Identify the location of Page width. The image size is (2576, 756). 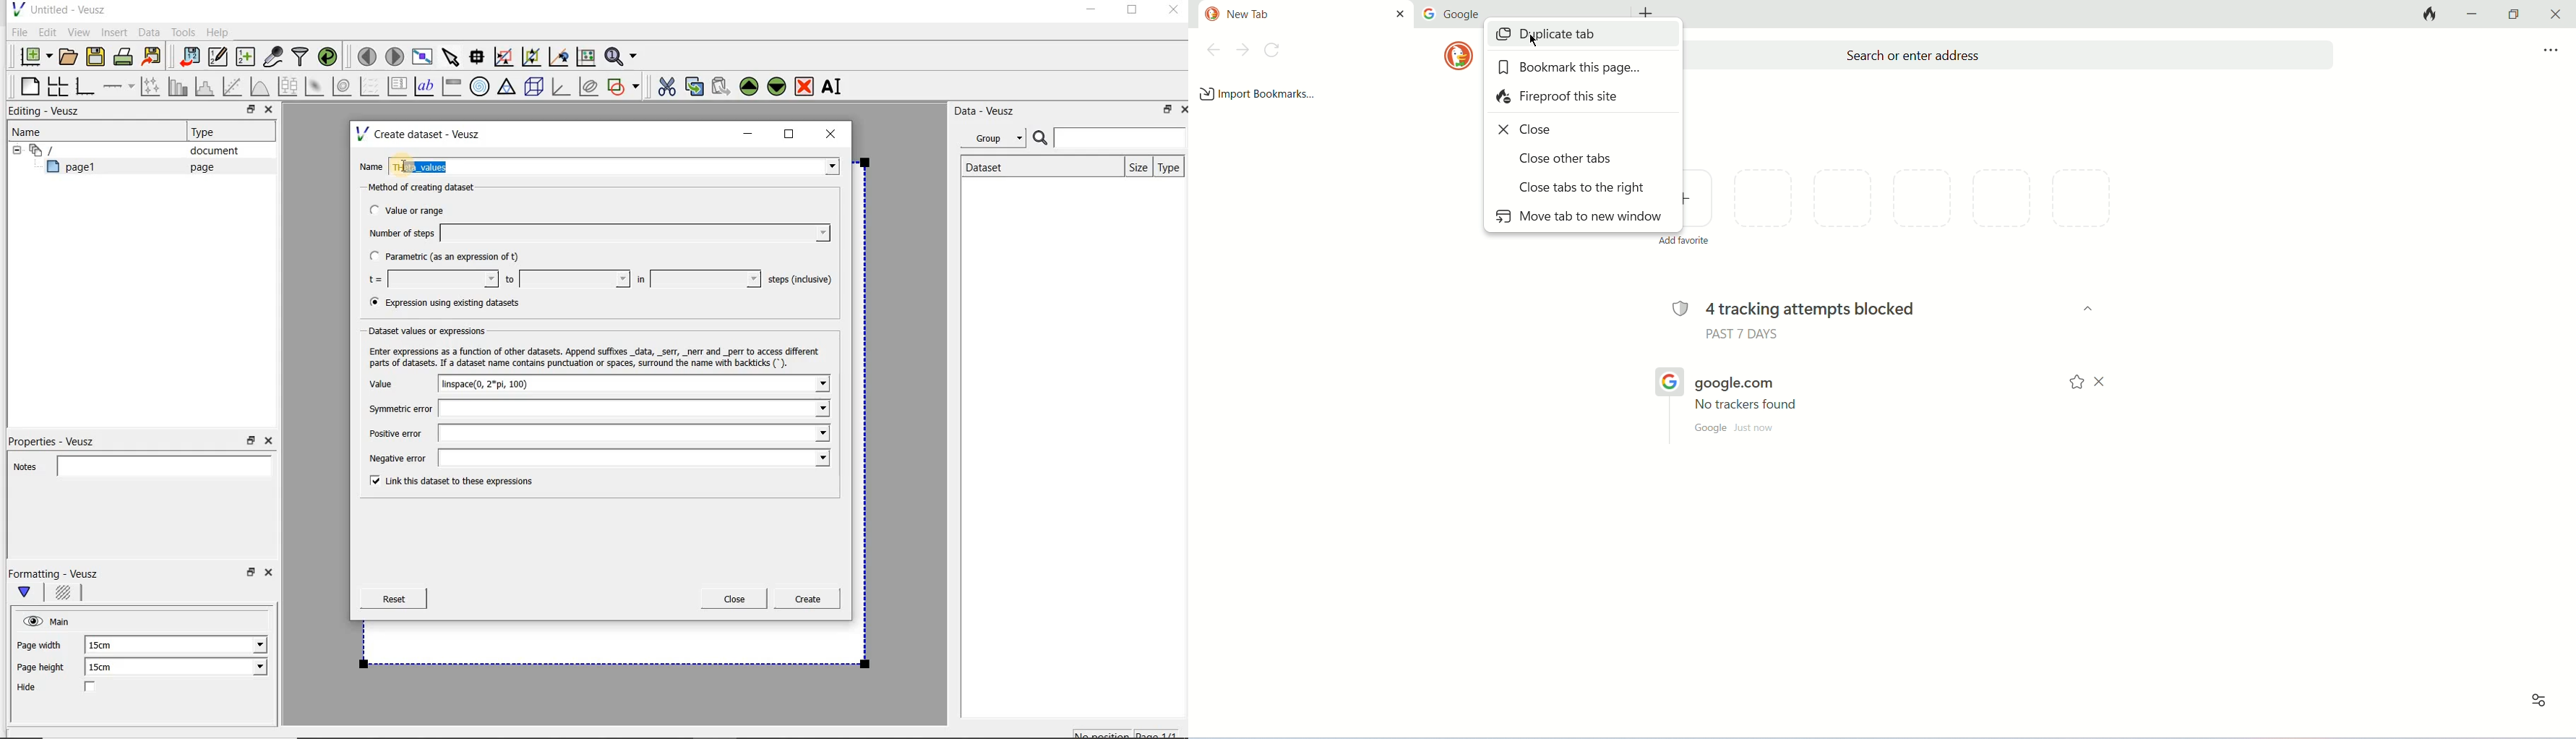
(40, 643).